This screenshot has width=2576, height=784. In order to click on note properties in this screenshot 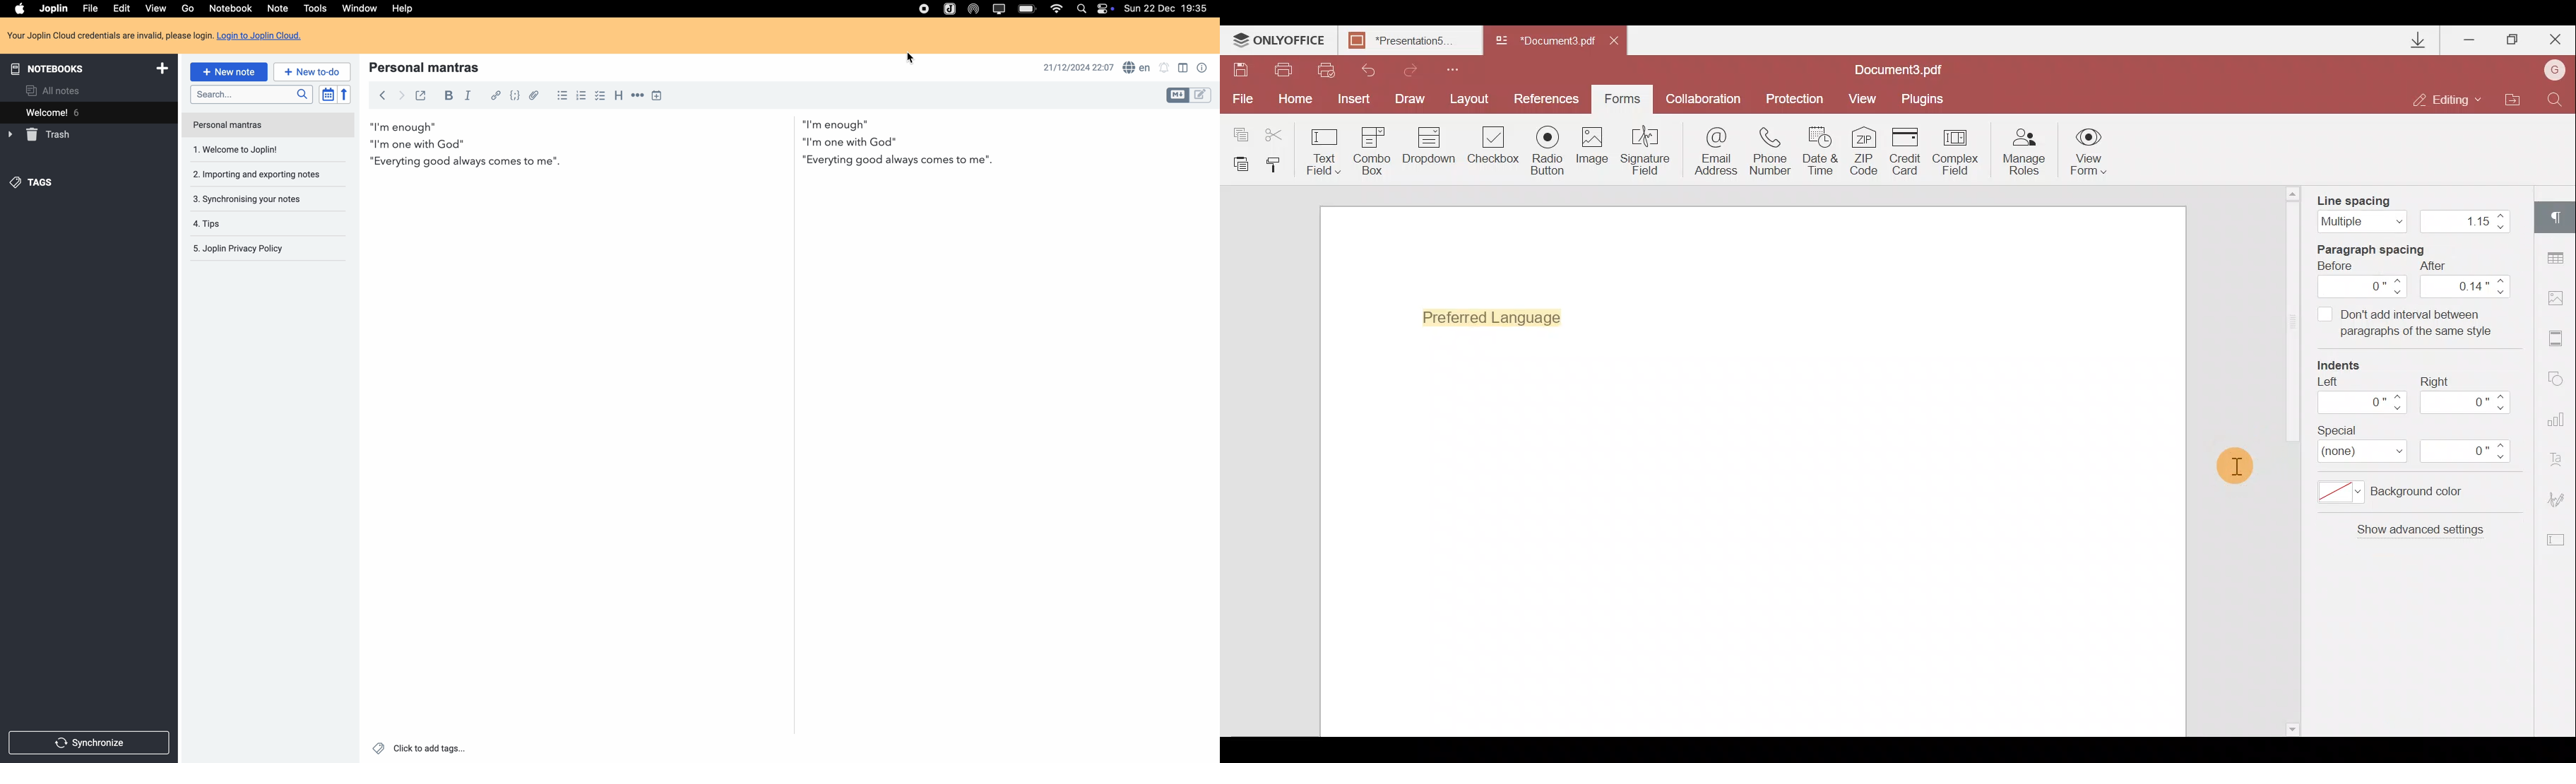, I will do `click(1203, 68)`.